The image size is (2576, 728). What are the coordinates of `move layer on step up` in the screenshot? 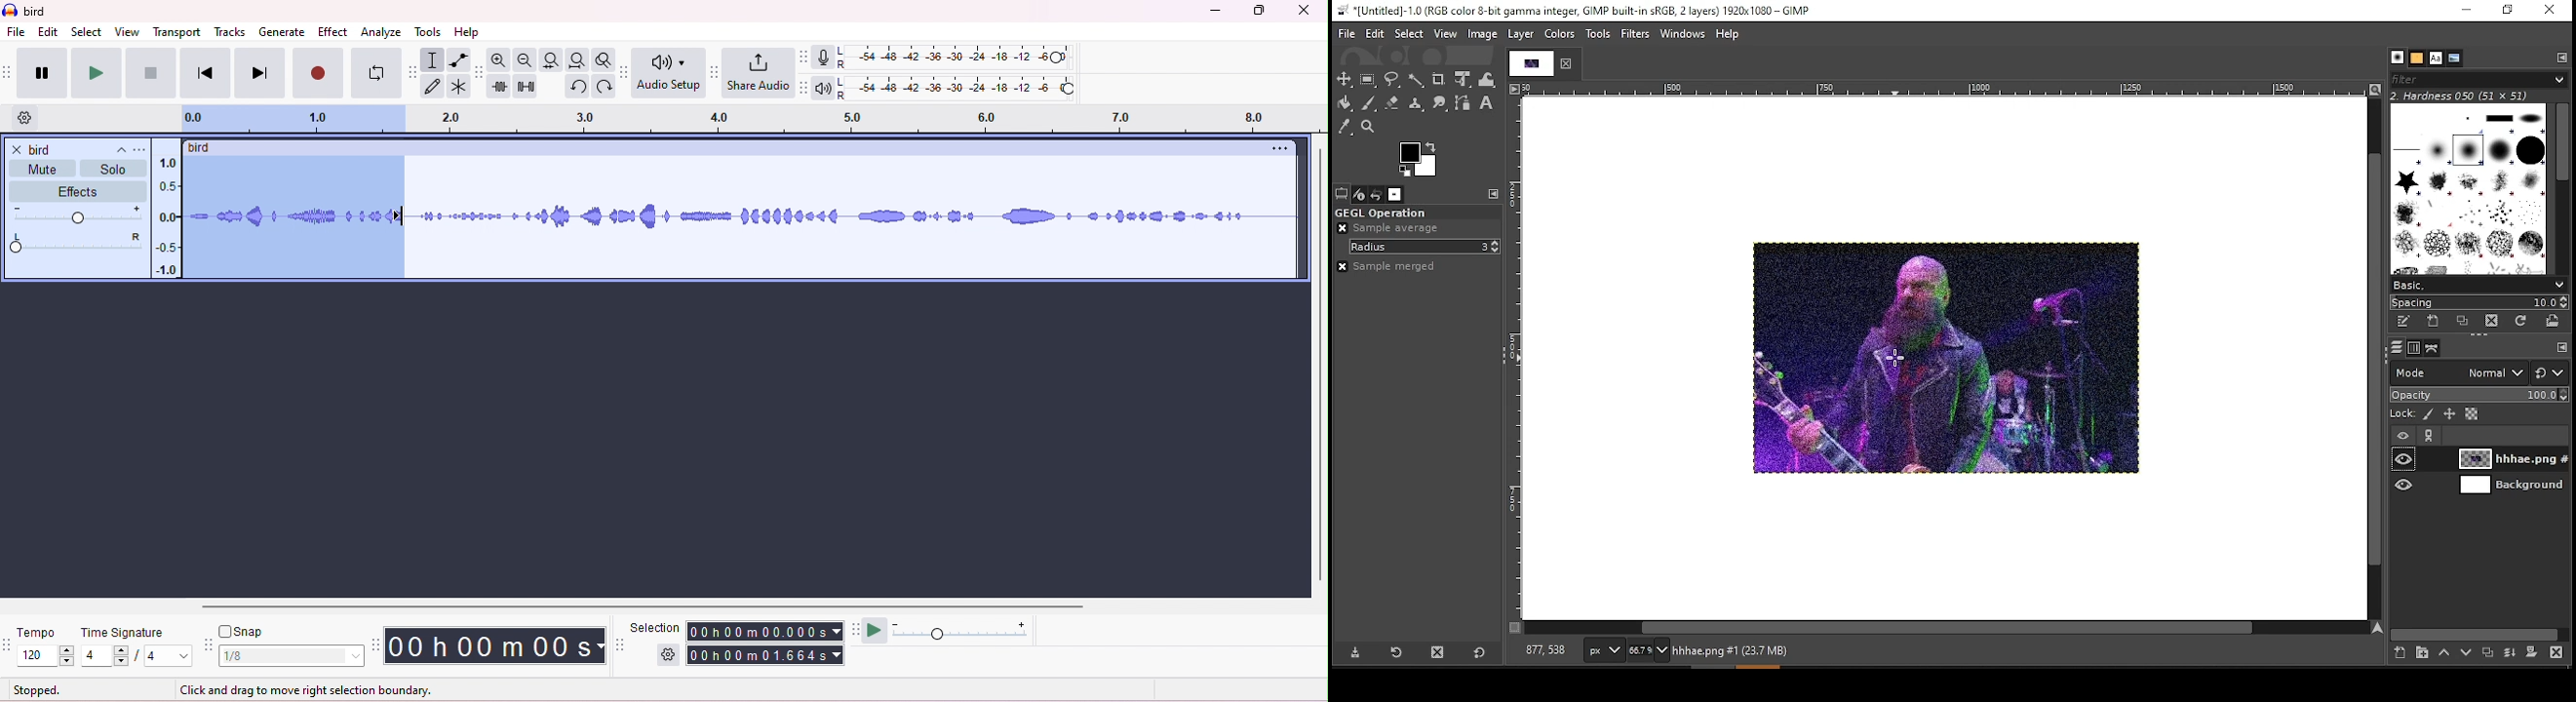 It's located at (2447, 653).